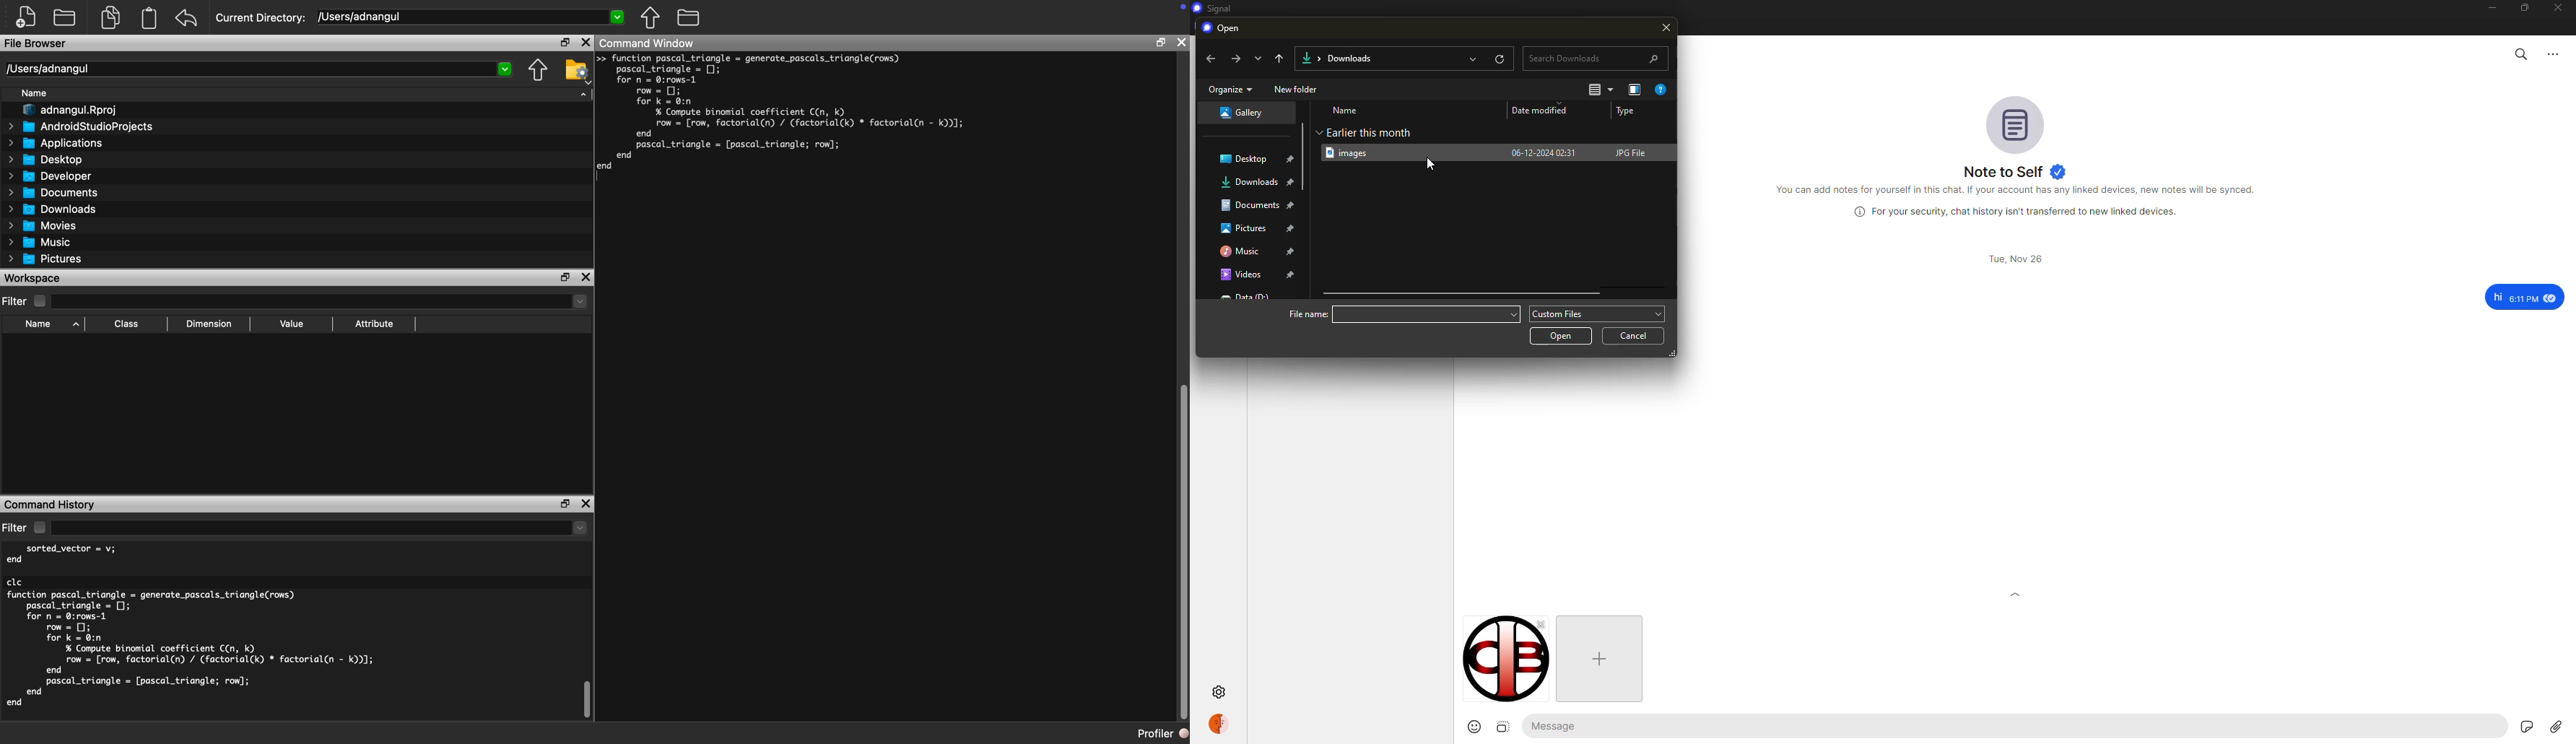 This screenshot has height=756, width=2576. I want to click on down, so click(1257, 58).